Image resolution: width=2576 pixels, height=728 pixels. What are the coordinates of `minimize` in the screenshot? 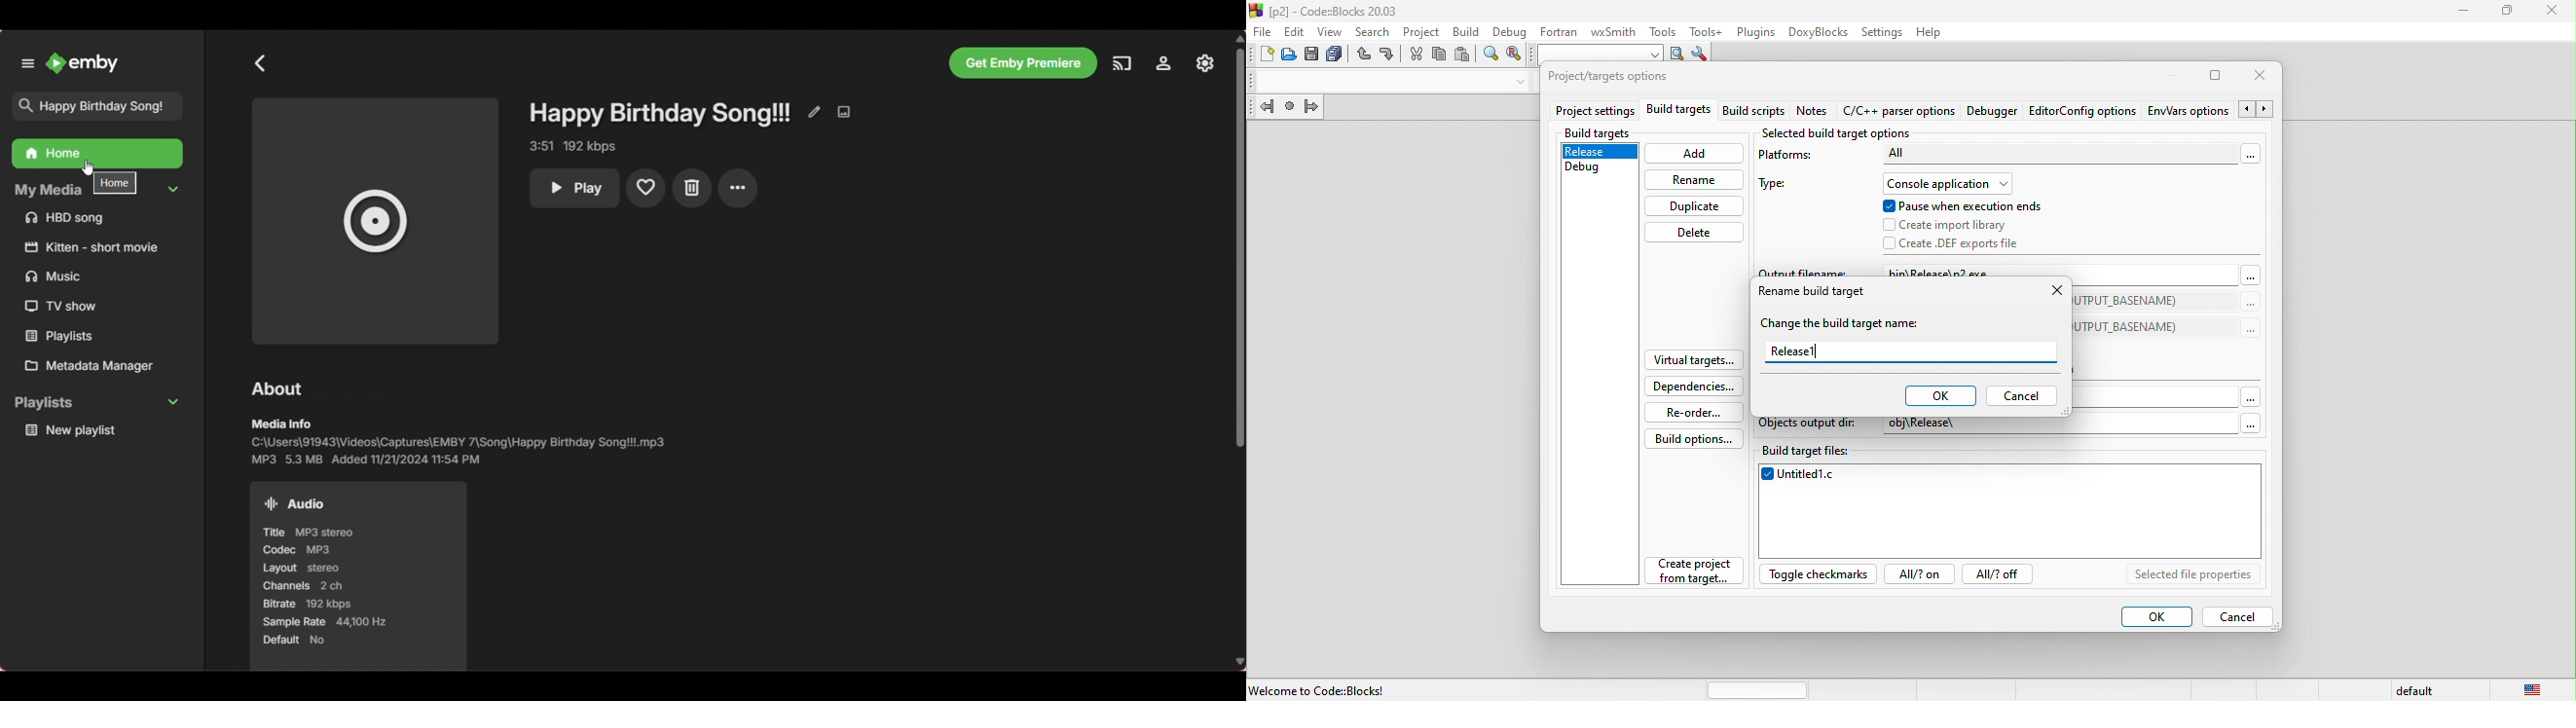 It's located at (2165, 76).